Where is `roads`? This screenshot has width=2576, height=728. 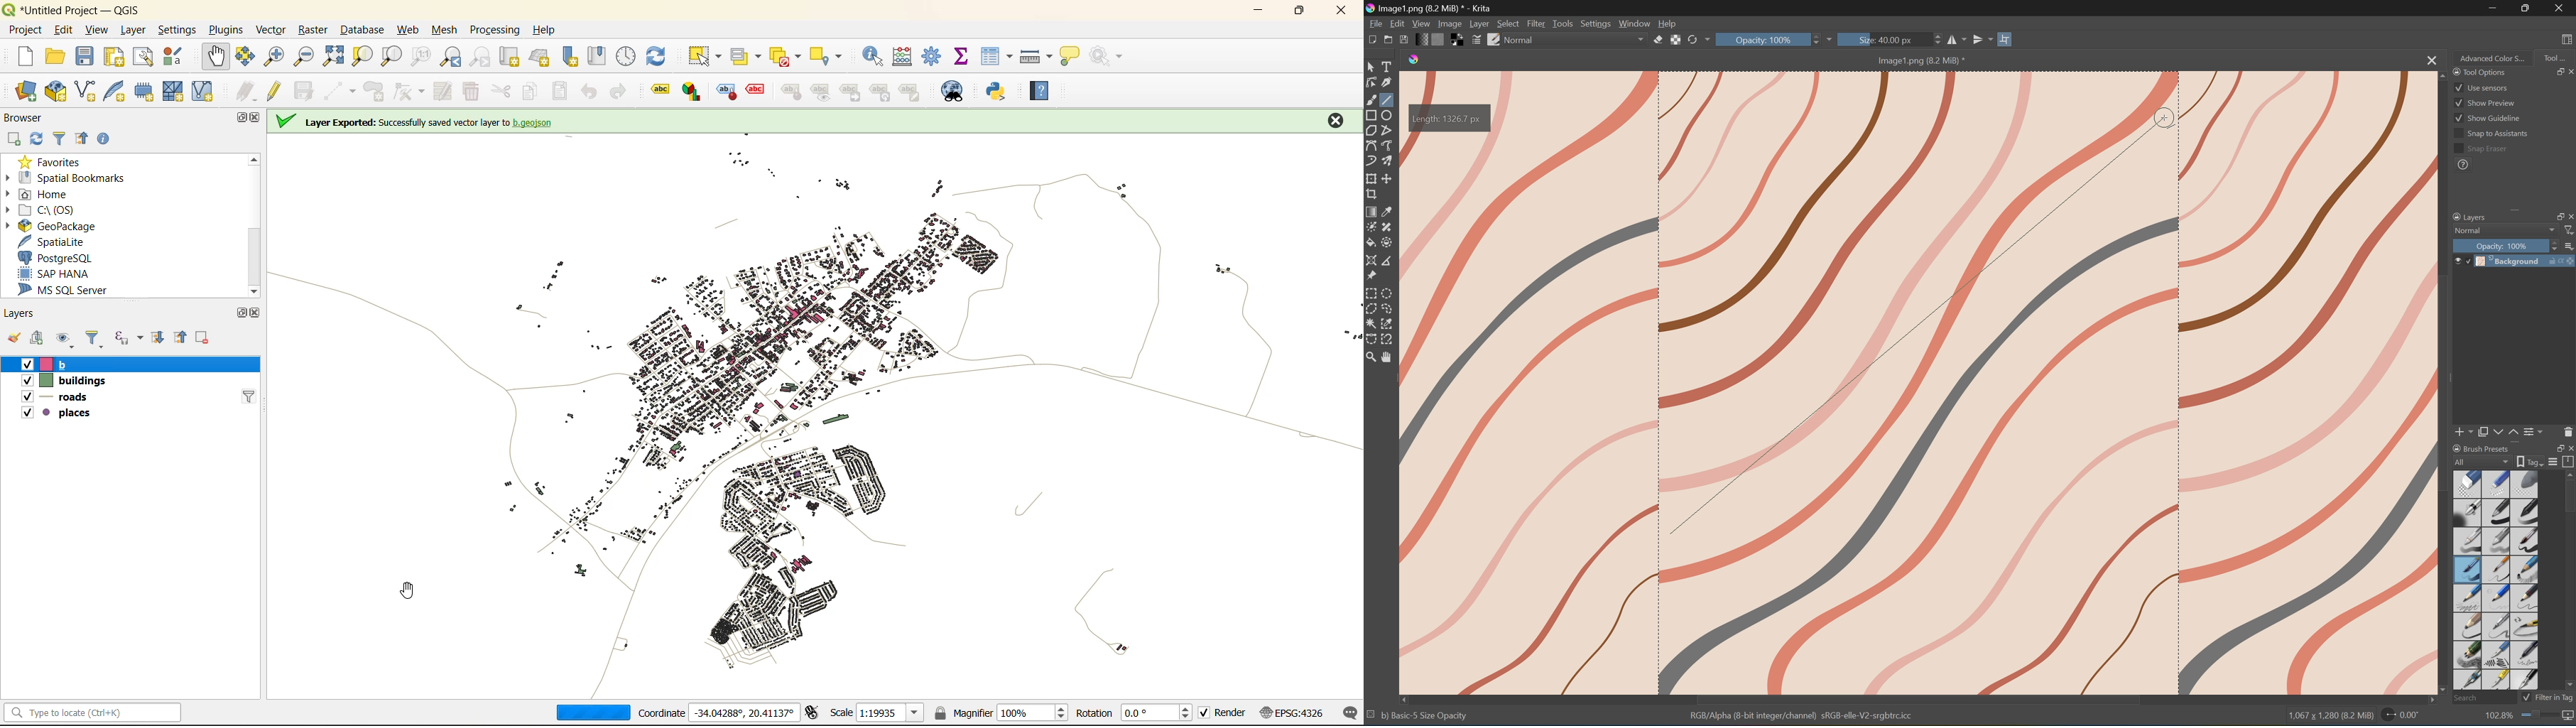
roads is located at coordinates (48, 395).